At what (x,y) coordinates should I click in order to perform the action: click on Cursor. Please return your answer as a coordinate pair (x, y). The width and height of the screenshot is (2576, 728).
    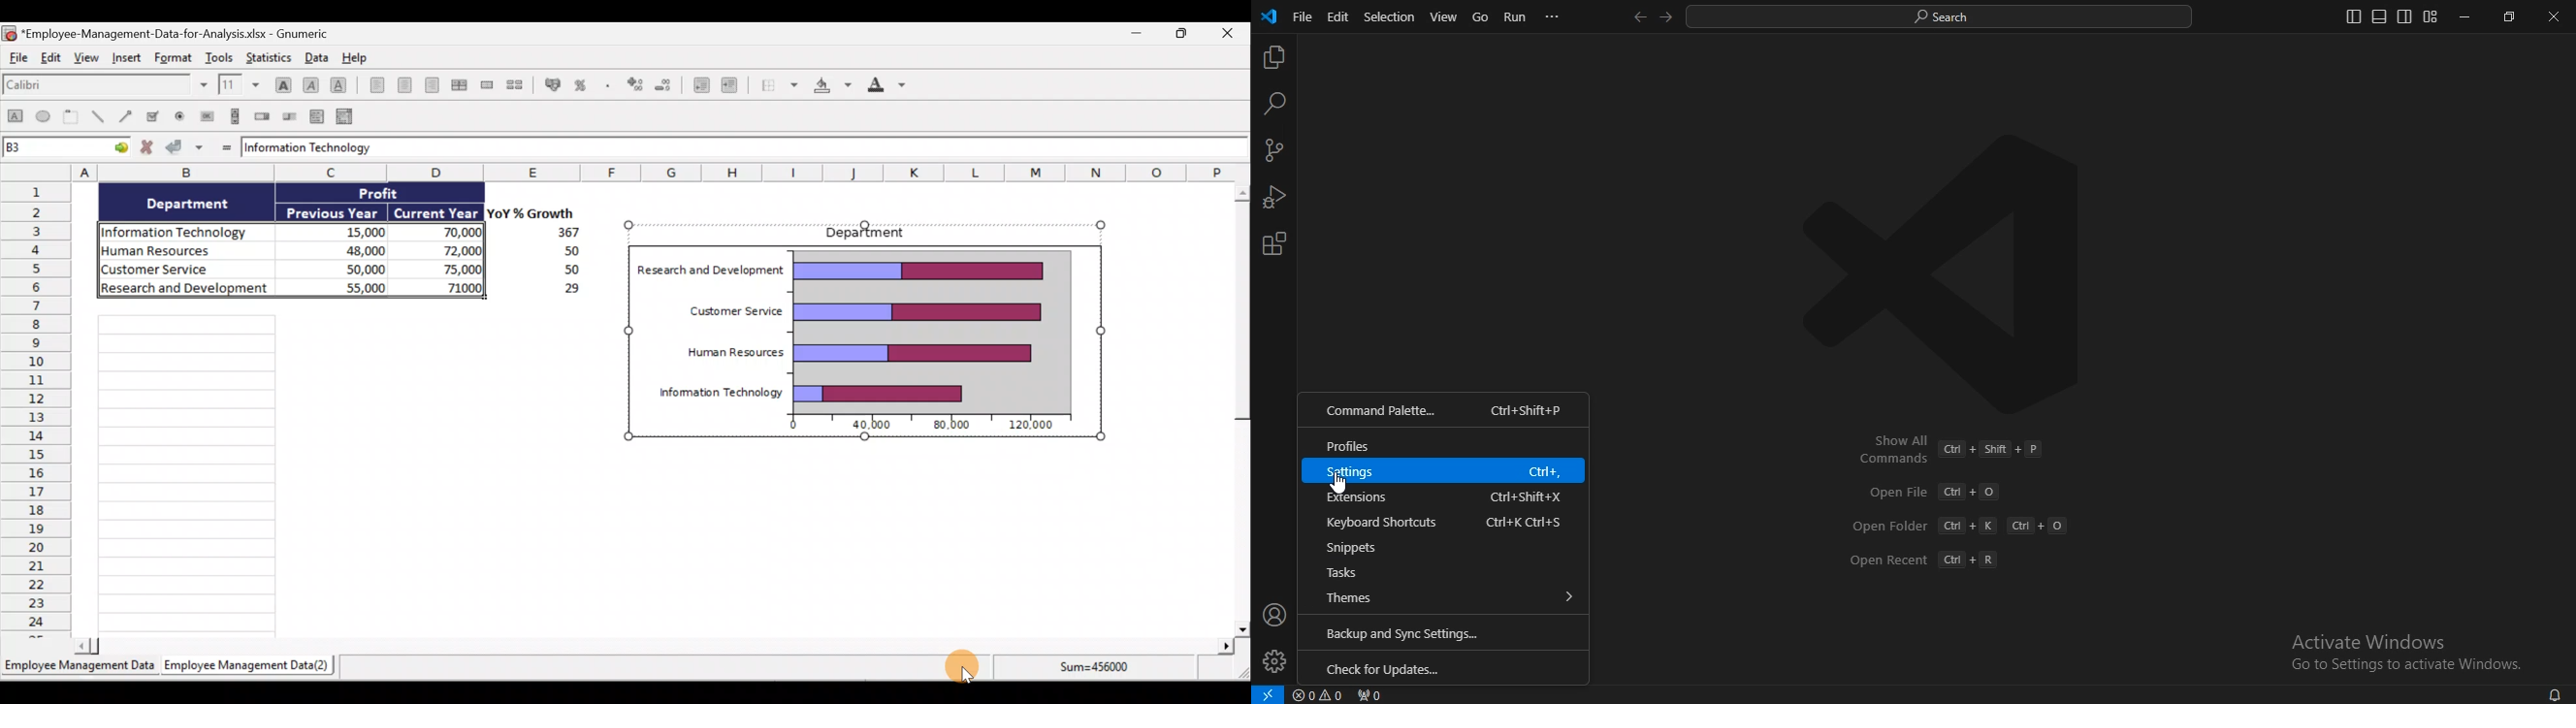
    Looking at the image, I should click on (964, 666).